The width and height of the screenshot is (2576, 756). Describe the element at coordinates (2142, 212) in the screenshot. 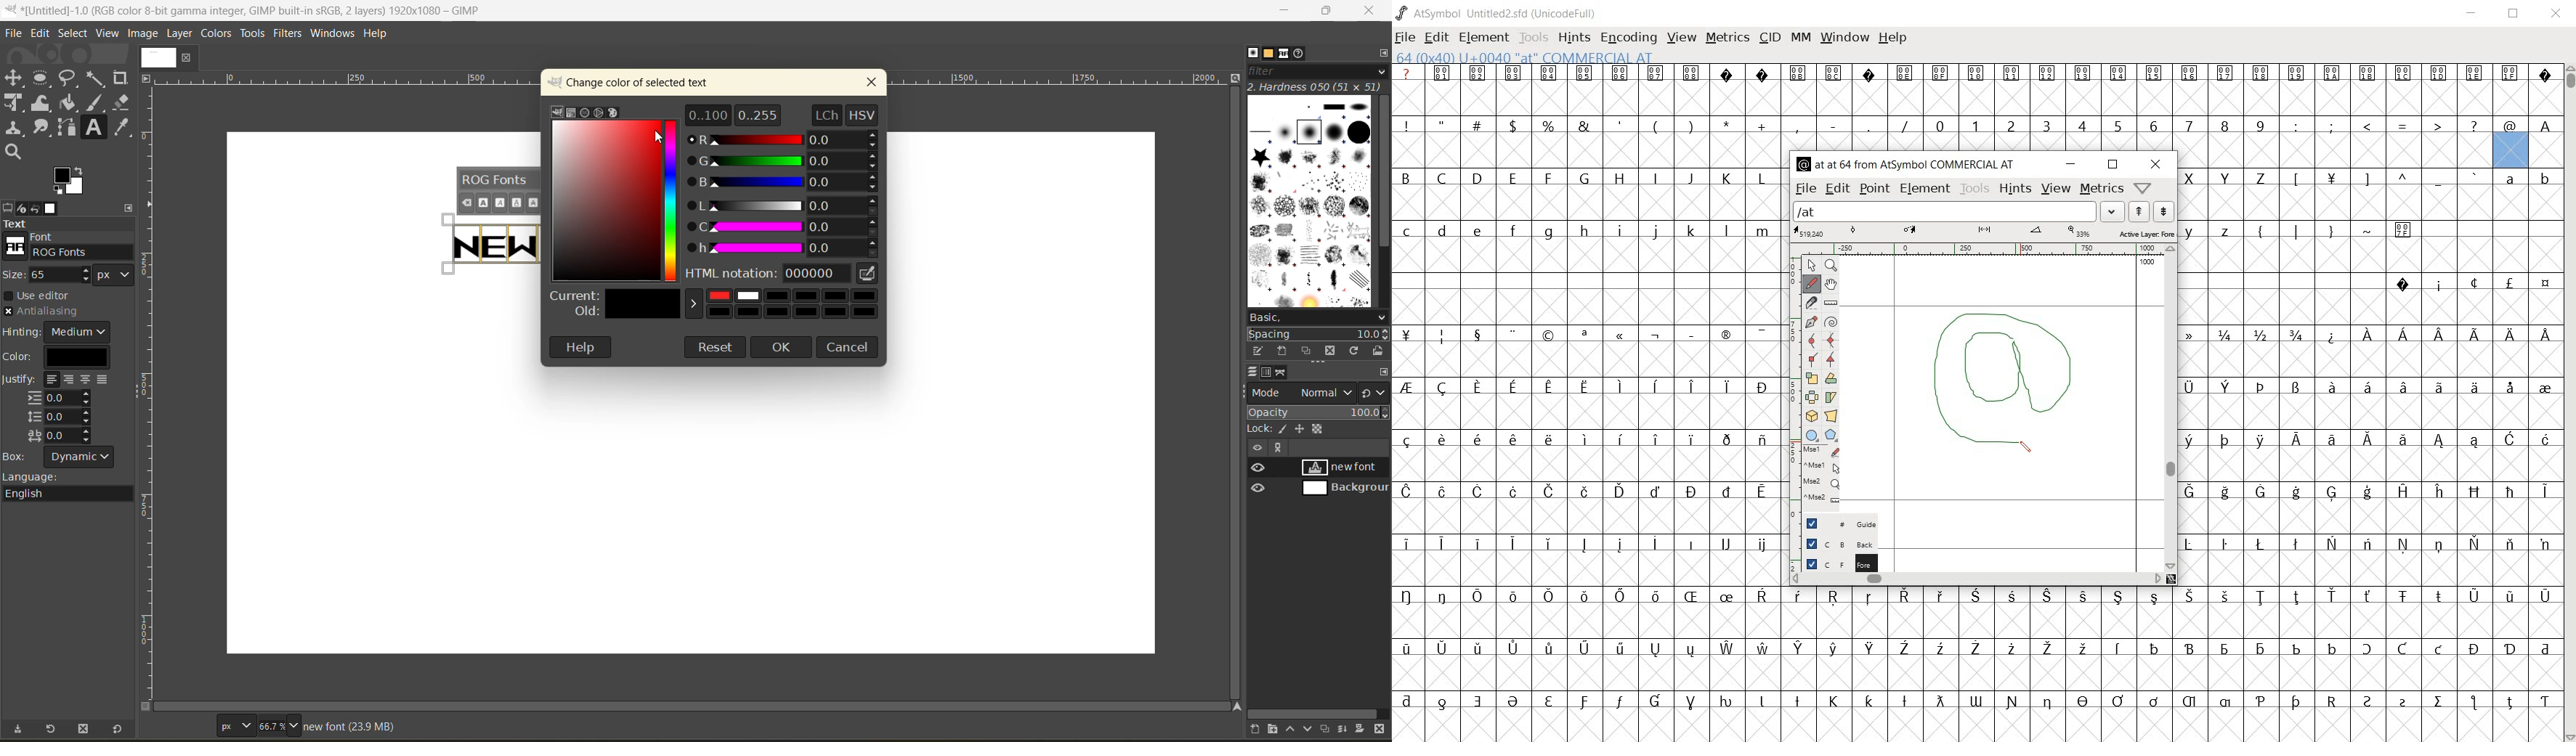

I see `show the previous wordlist` at that location.